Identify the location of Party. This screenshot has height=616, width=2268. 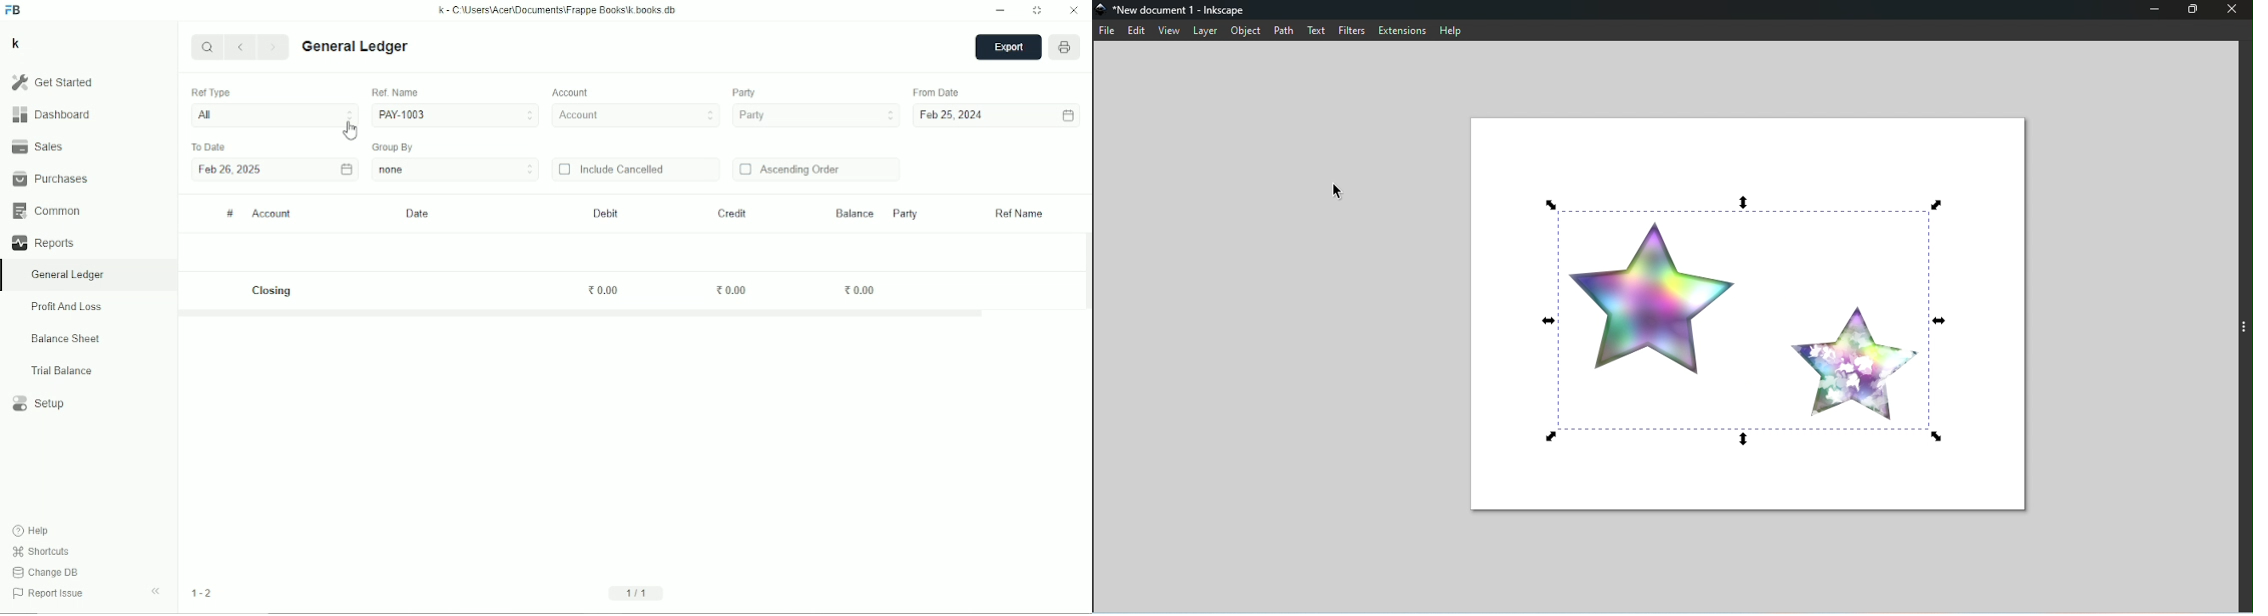
(744, 93).